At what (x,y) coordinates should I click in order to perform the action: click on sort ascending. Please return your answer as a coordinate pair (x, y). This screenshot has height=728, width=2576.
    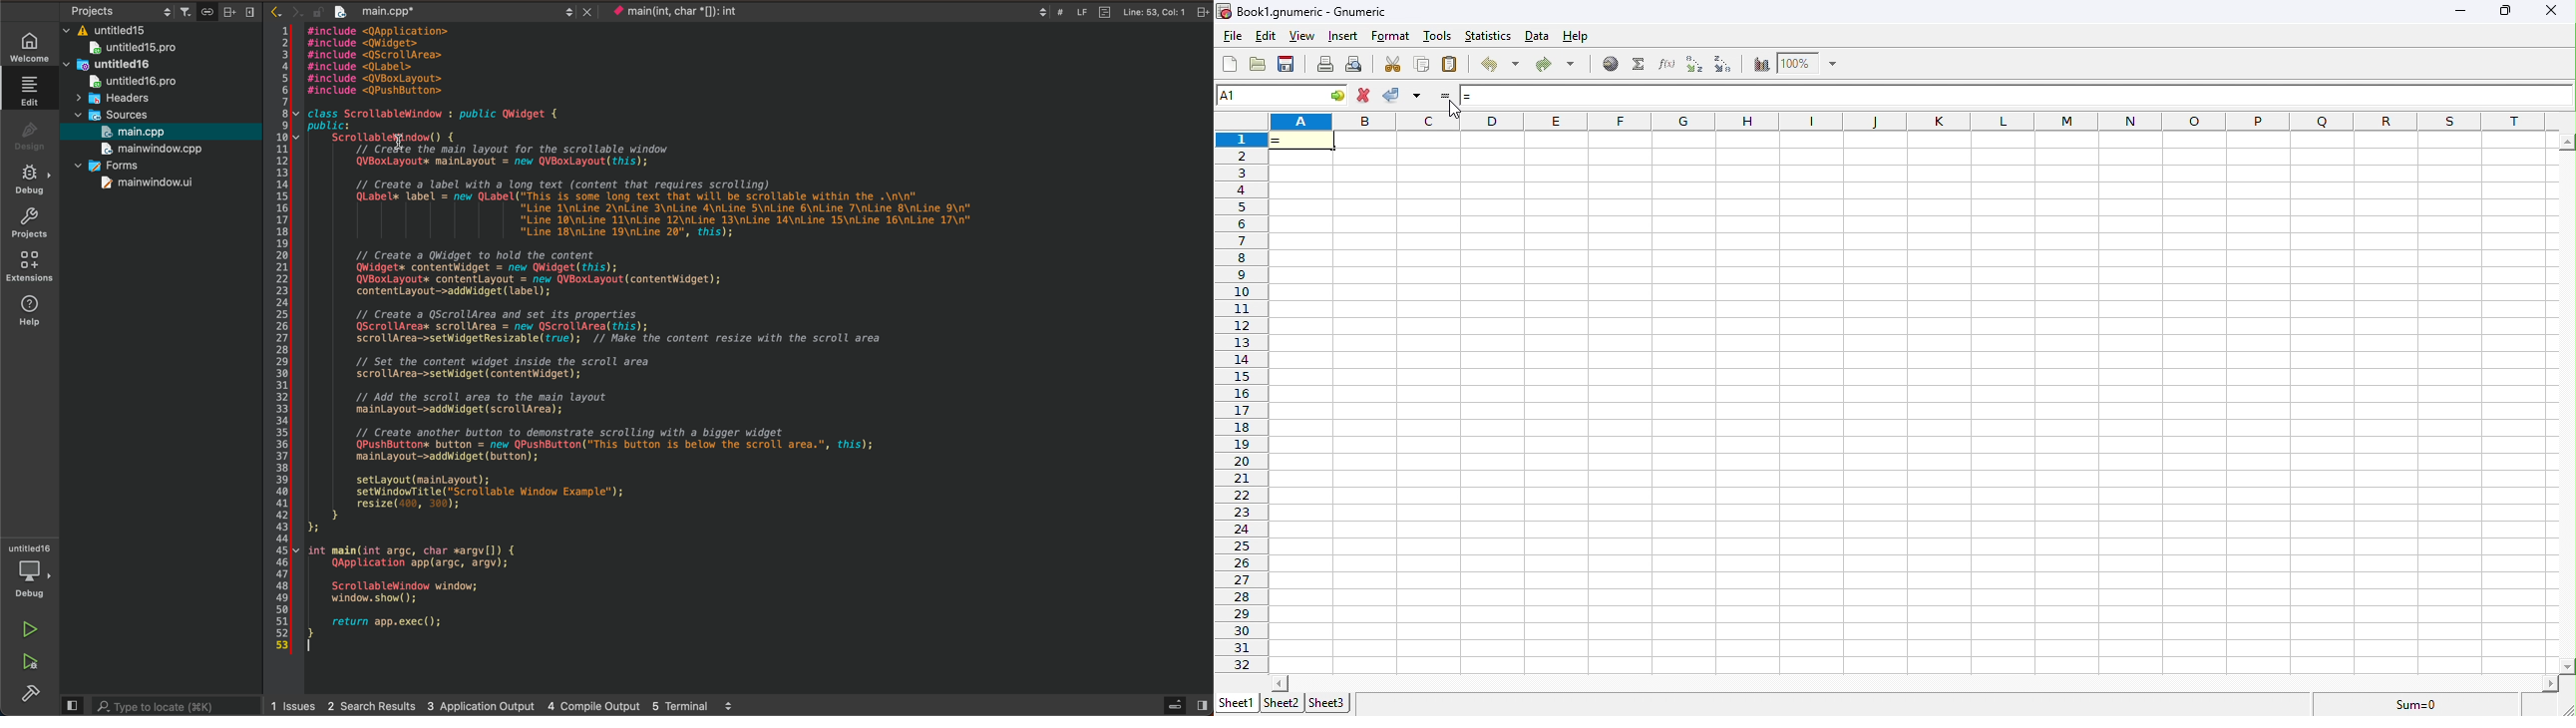
    Looking at the image, I should click on (1694, 65).